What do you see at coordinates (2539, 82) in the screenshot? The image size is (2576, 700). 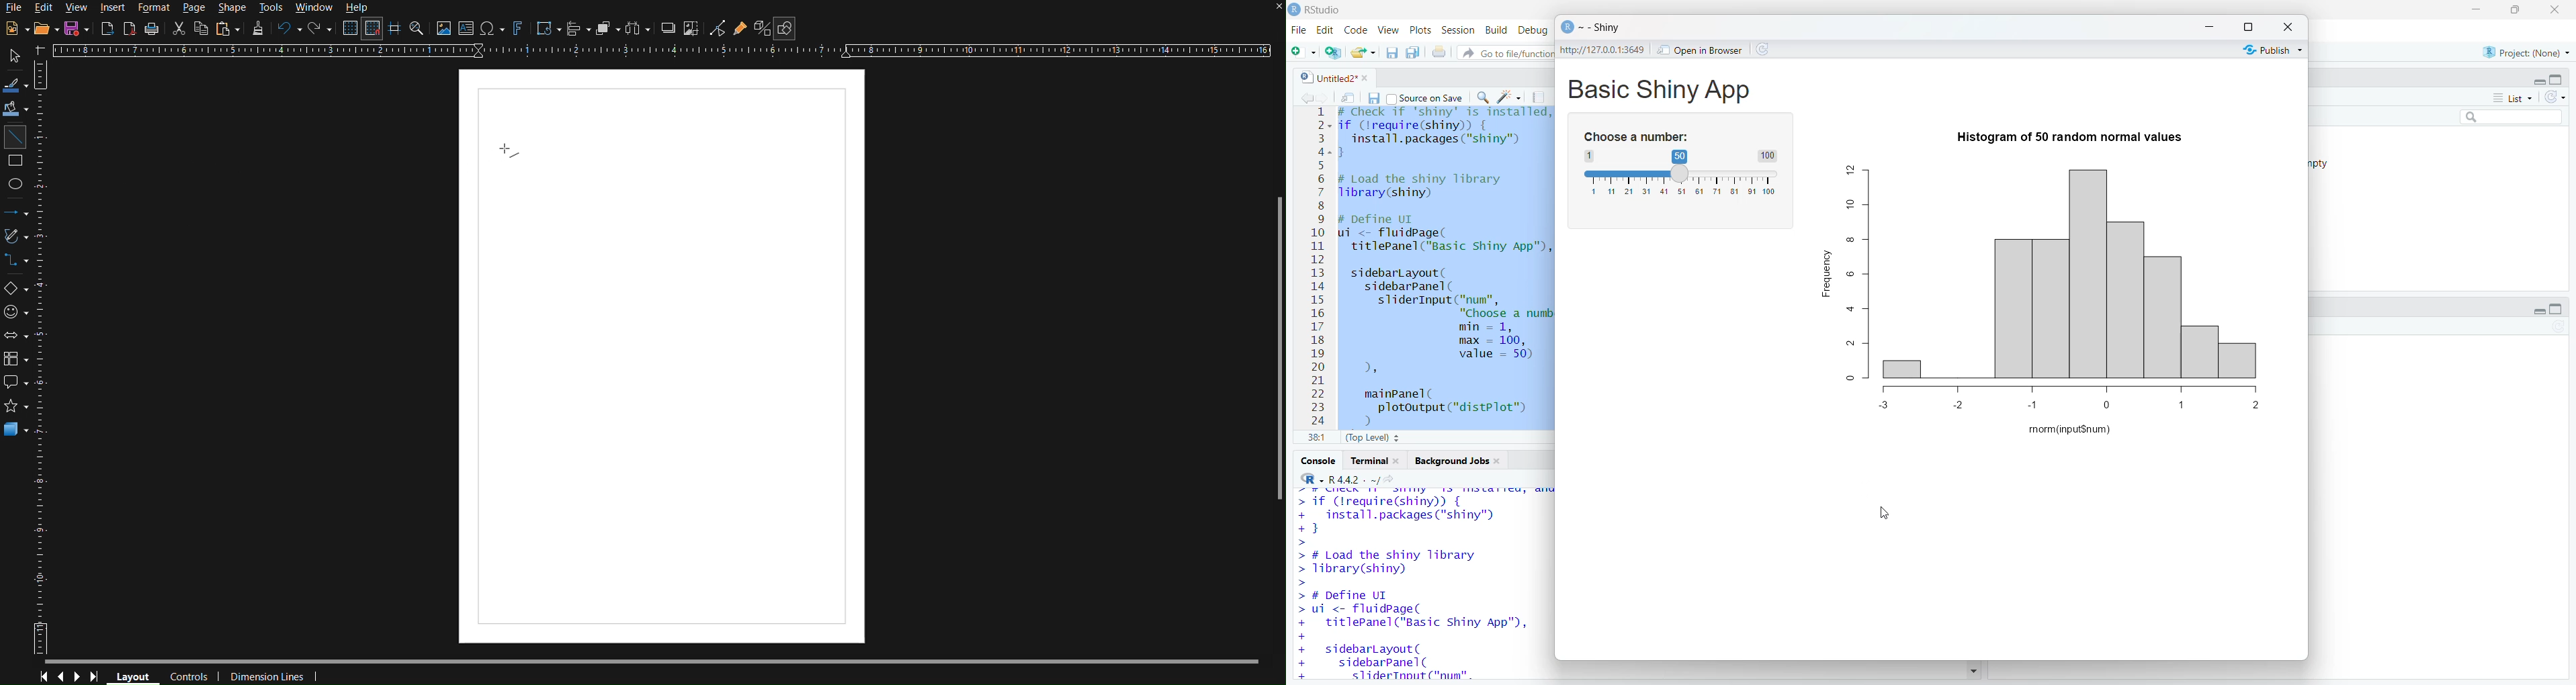 I see `minimize` at bounding box center [2539, 82].